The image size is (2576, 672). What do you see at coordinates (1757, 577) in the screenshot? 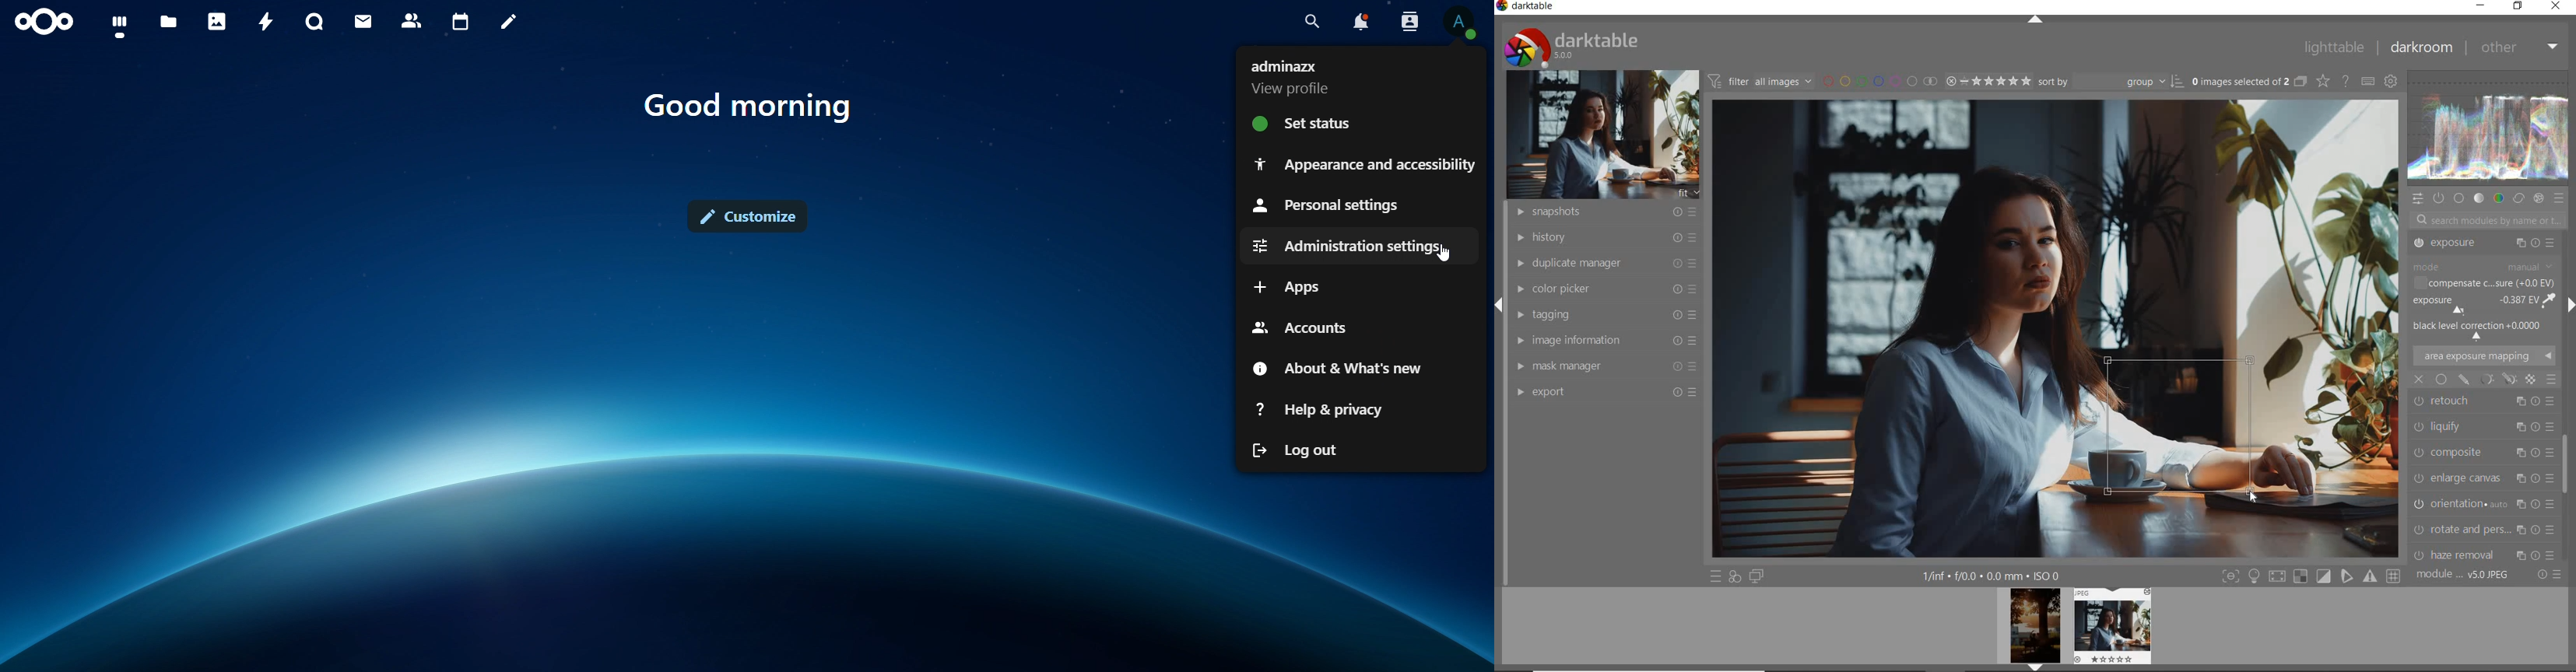
I see `DISPLAY A SECOND DARKROOM IMAGE WINDOW` at bounding box center [1757, 577].